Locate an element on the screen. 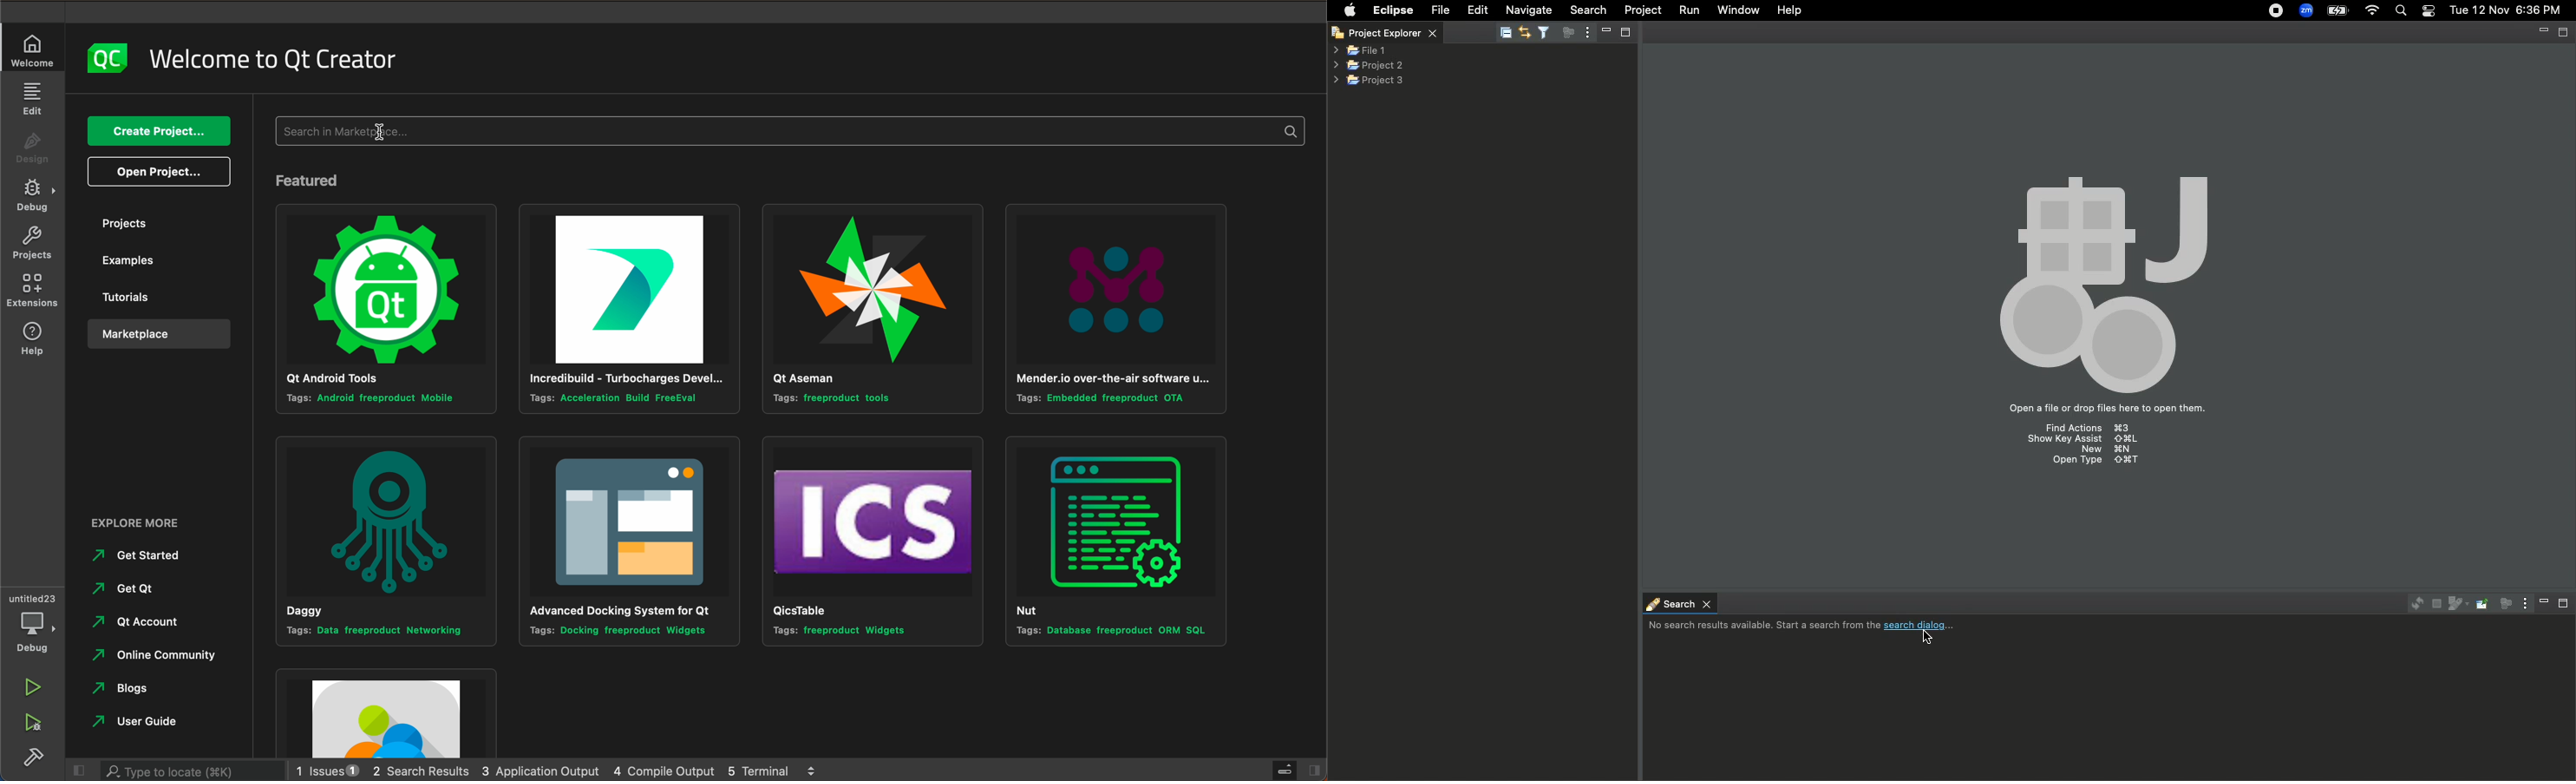 Image resolution: width=2576 pixels, height=784 pixels. run is located at coordinates (33, 685).